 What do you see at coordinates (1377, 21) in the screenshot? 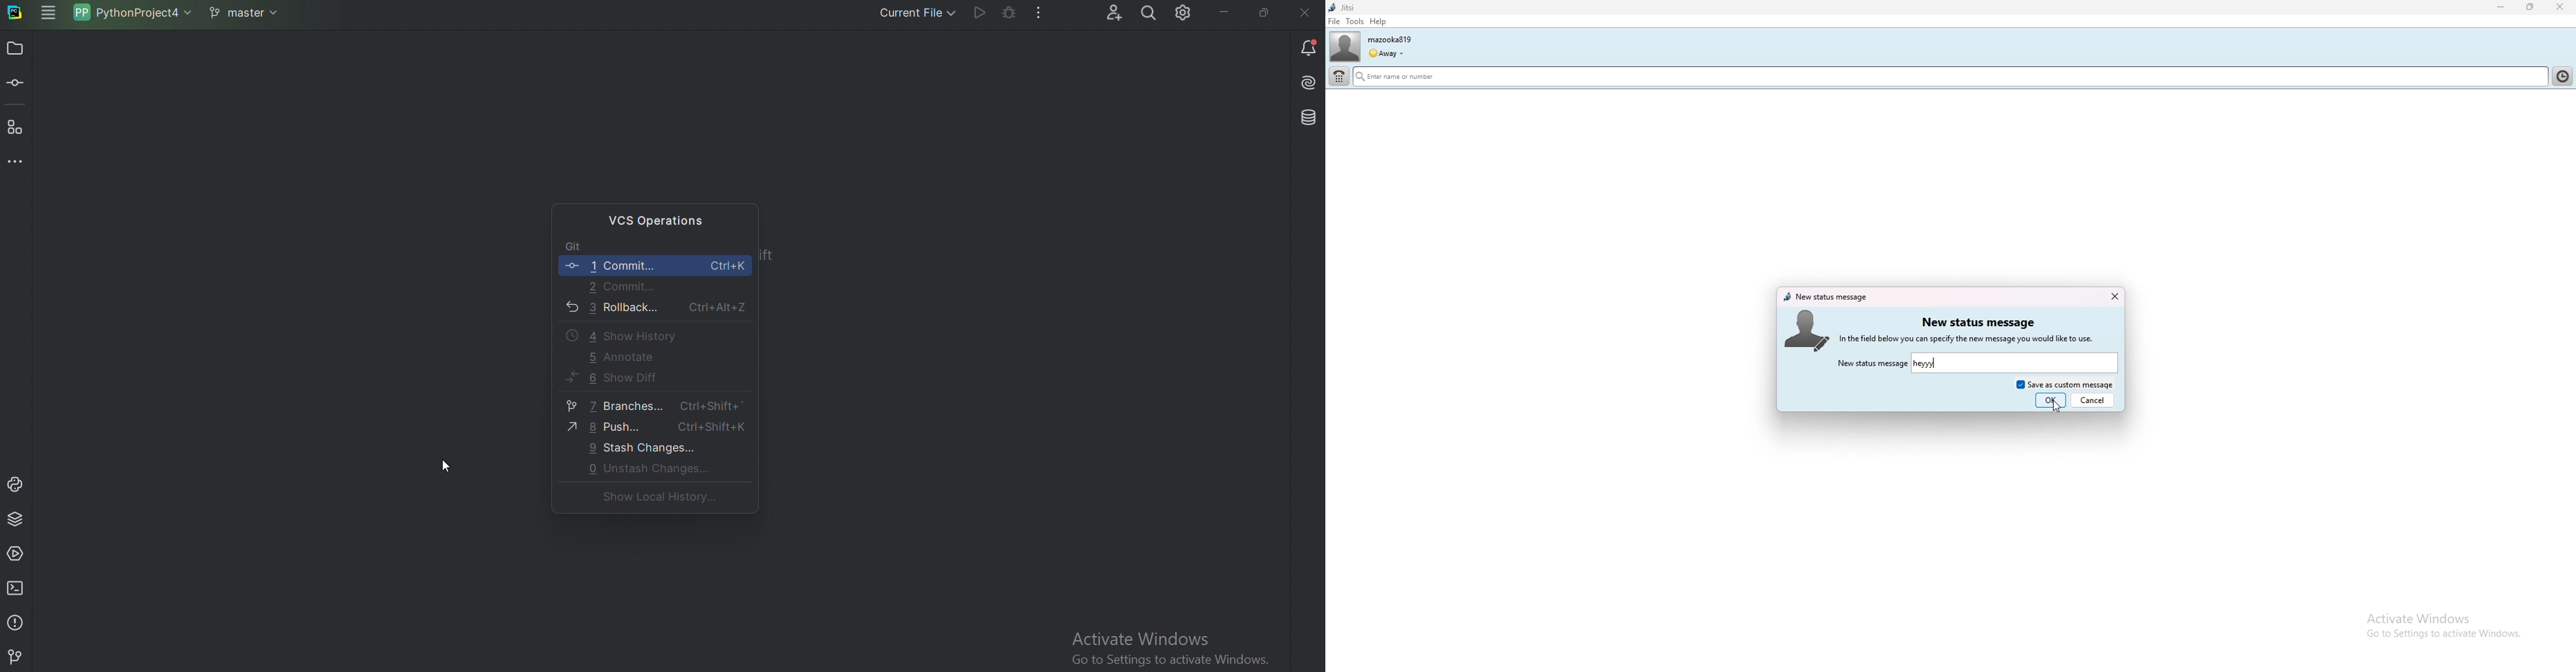
I see `help` at bounding box center [1377, 21].